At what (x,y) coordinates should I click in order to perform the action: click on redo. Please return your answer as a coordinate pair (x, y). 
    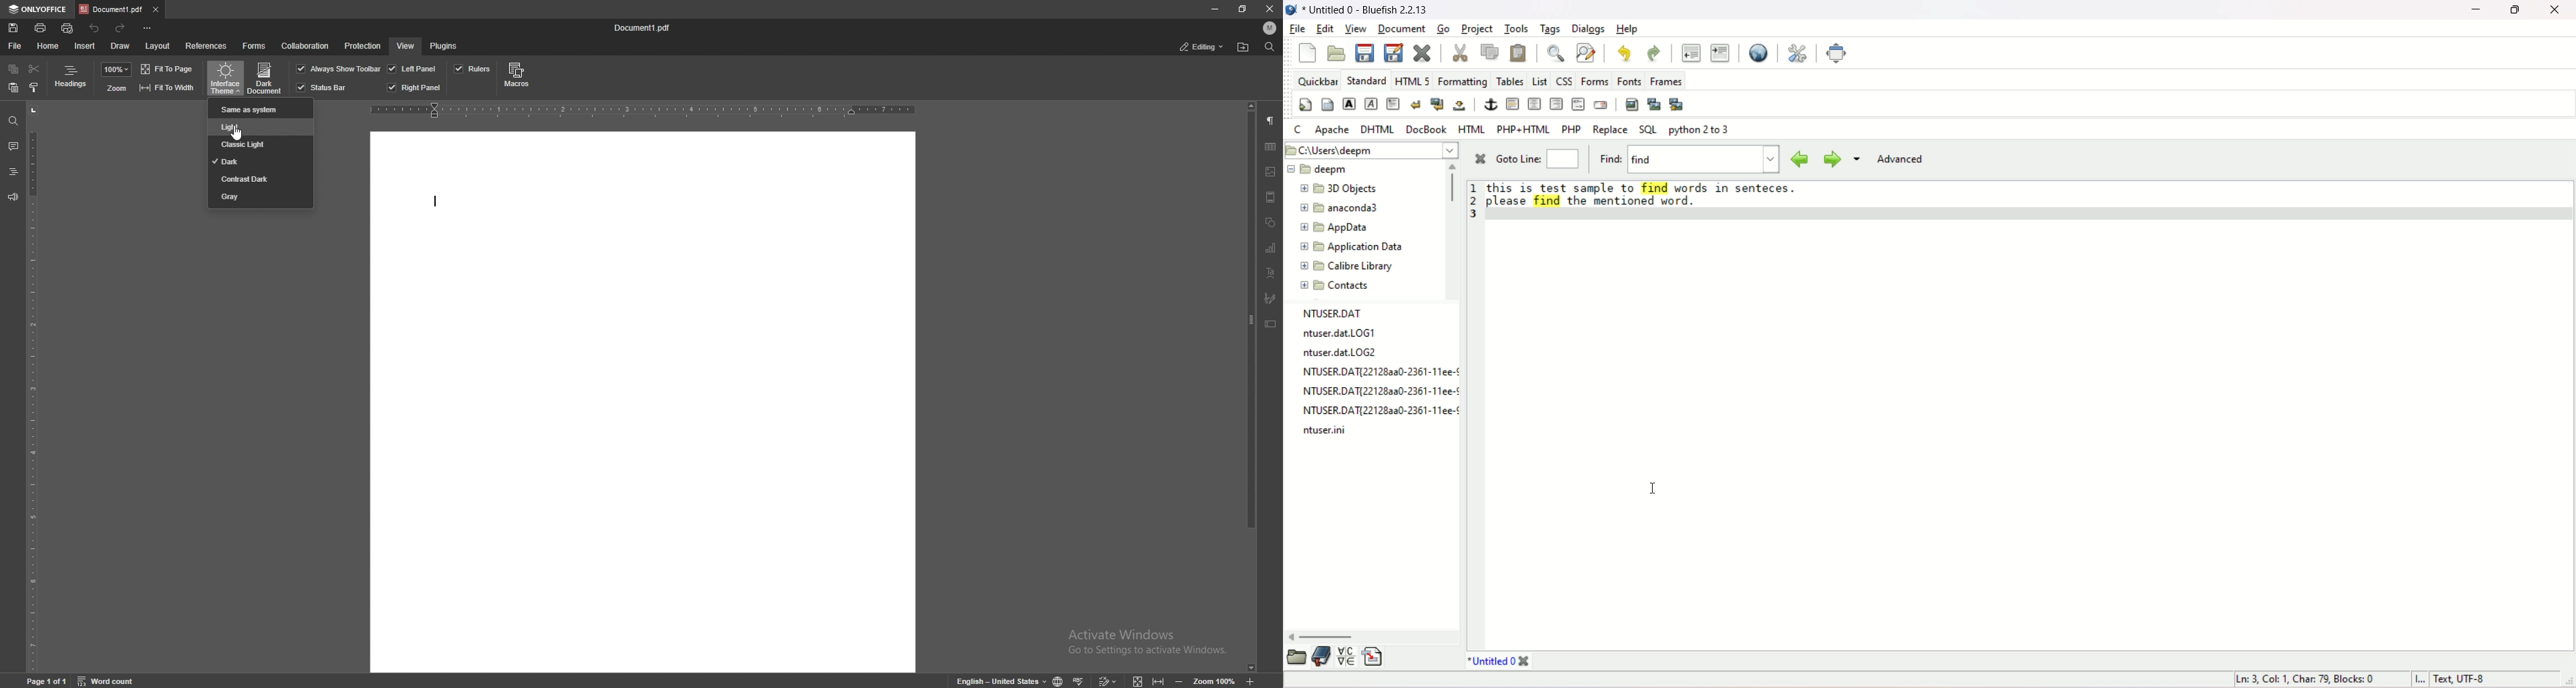
    Looking at the image, I should click on (1655, 52).